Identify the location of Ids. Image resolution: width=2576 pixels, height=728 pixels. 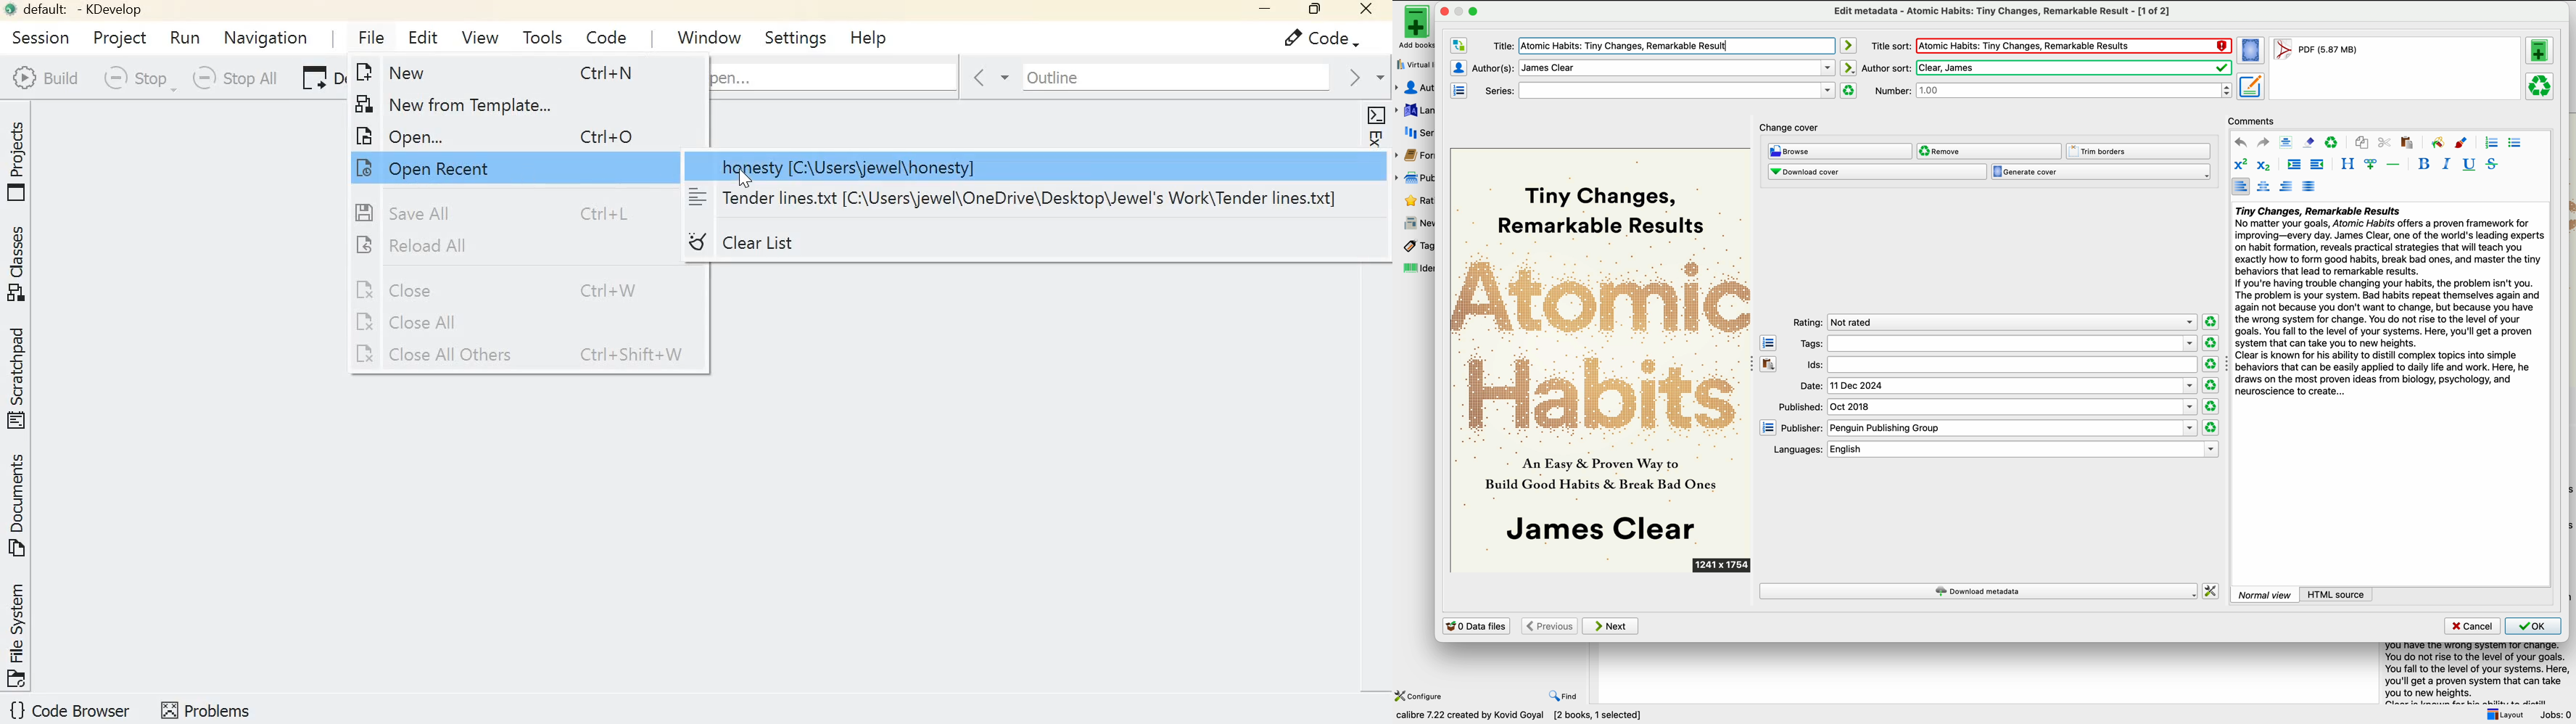
(2000, 365).